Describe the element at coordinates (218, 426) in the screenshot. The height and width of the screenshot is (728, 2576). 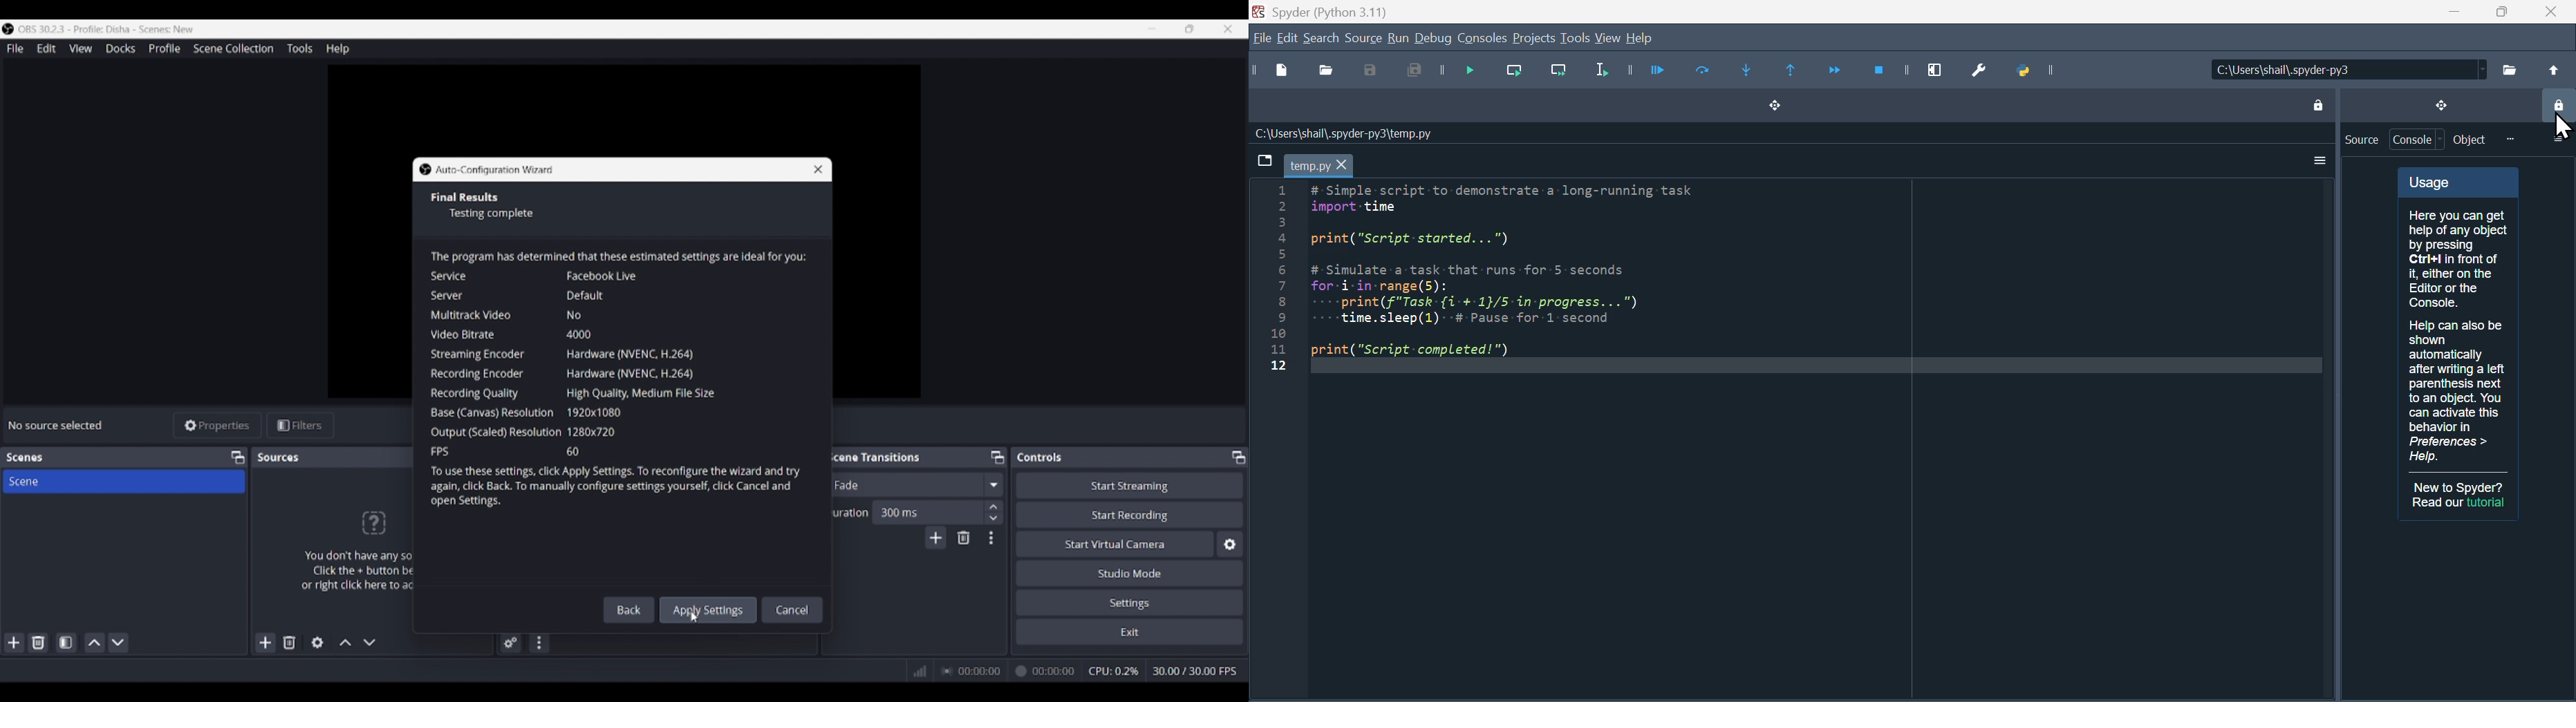
I see `Properties` at that location.